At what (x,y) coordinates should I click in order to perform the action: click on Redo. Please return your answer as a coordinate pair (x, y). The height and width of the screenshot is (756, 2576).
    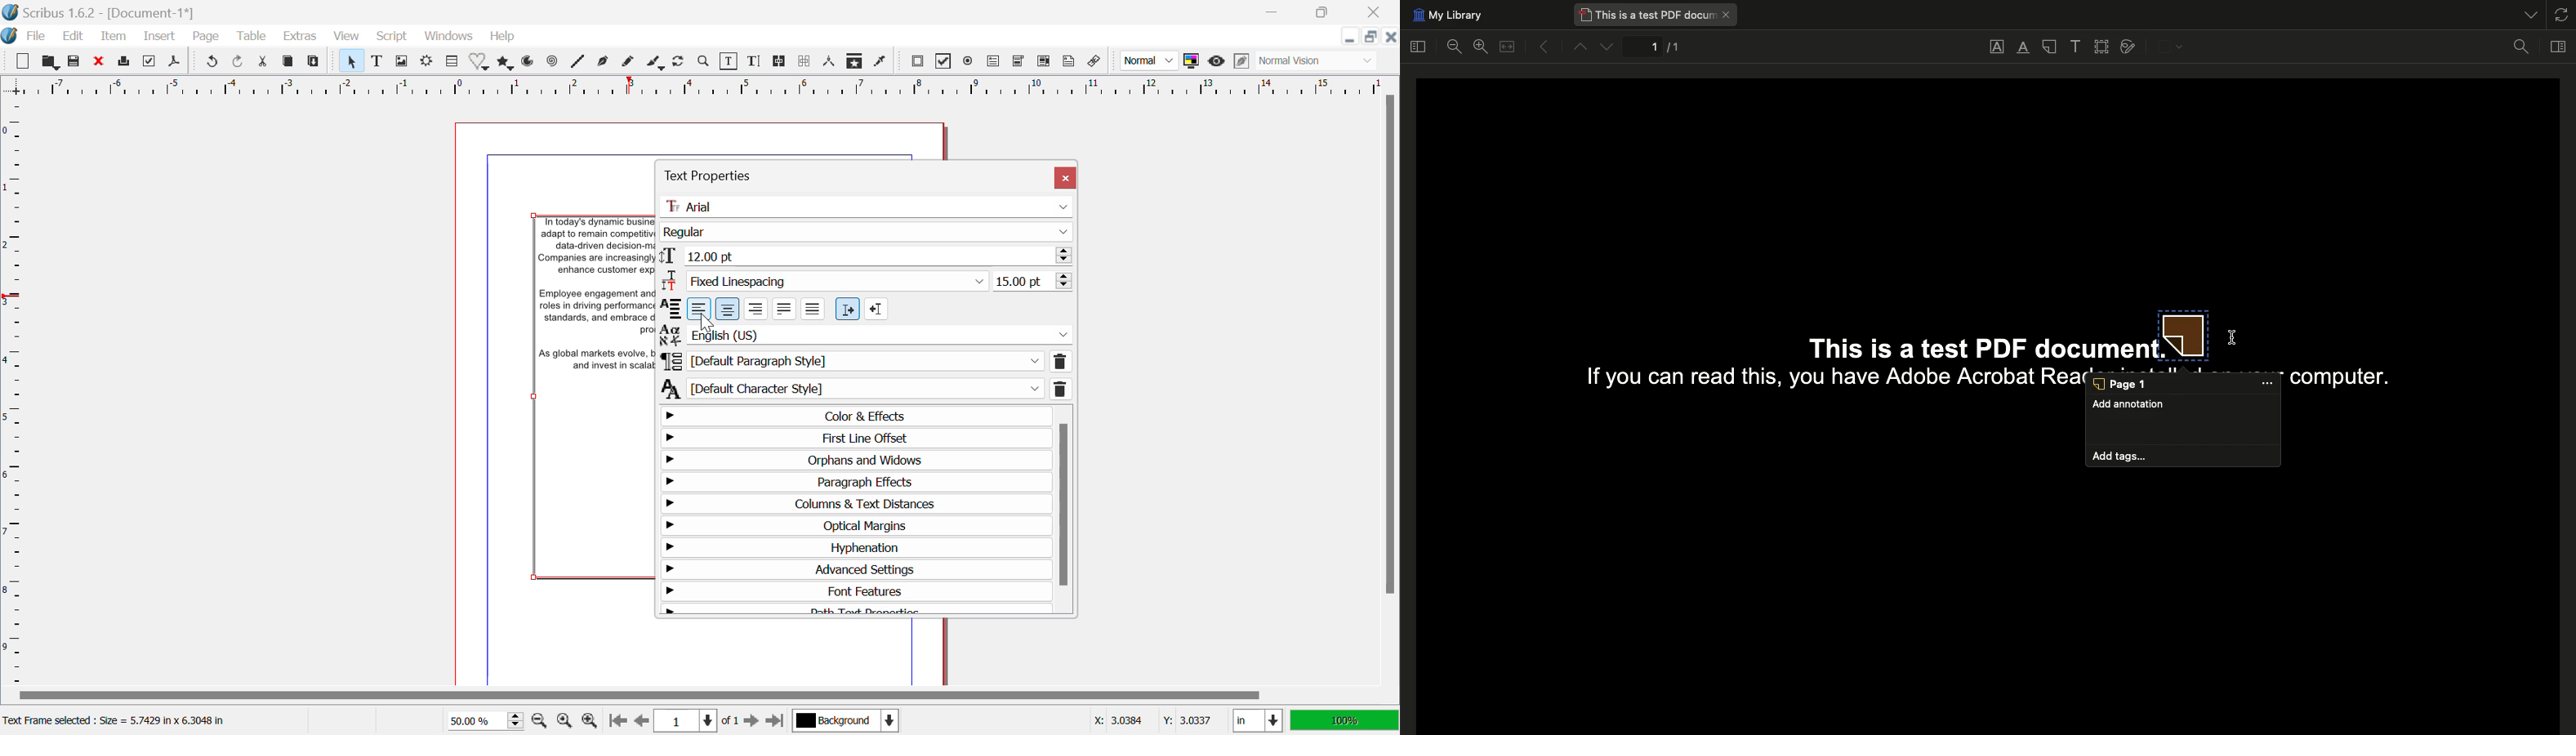
    Looking at the image, I should click on (214, 61).